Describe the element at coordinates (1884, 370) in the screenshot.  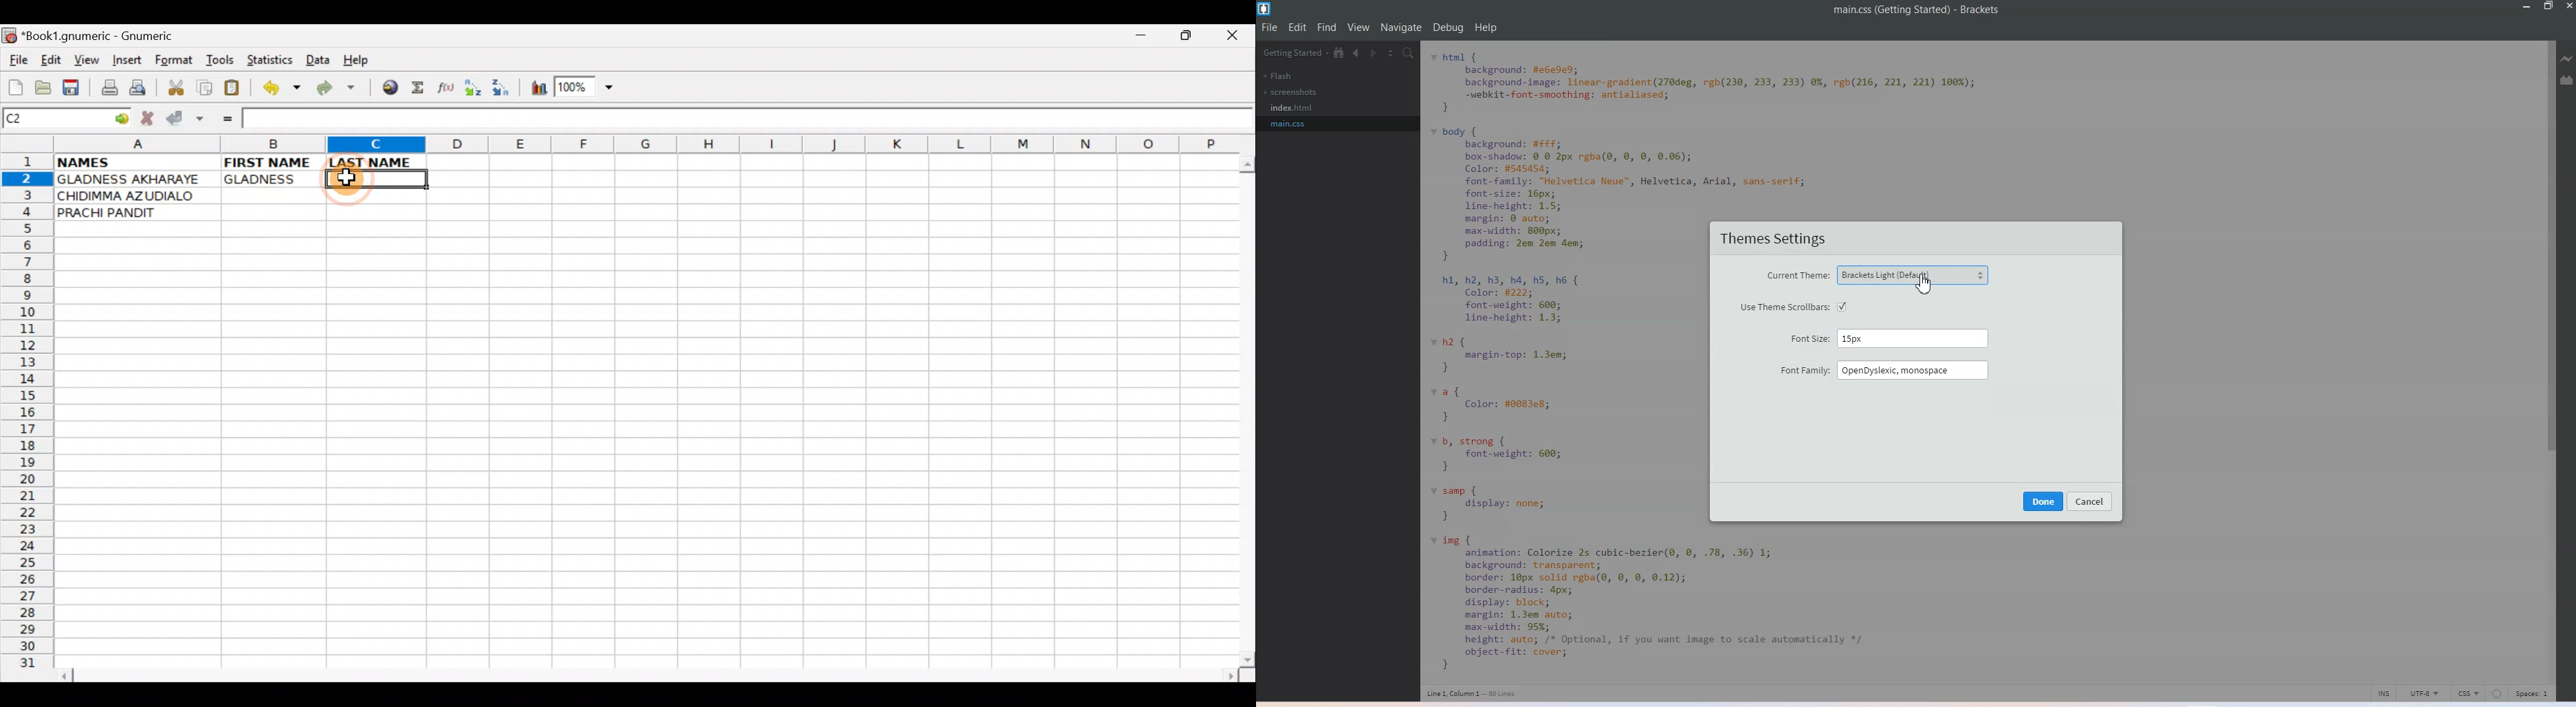
I see `Font Family` at that location.